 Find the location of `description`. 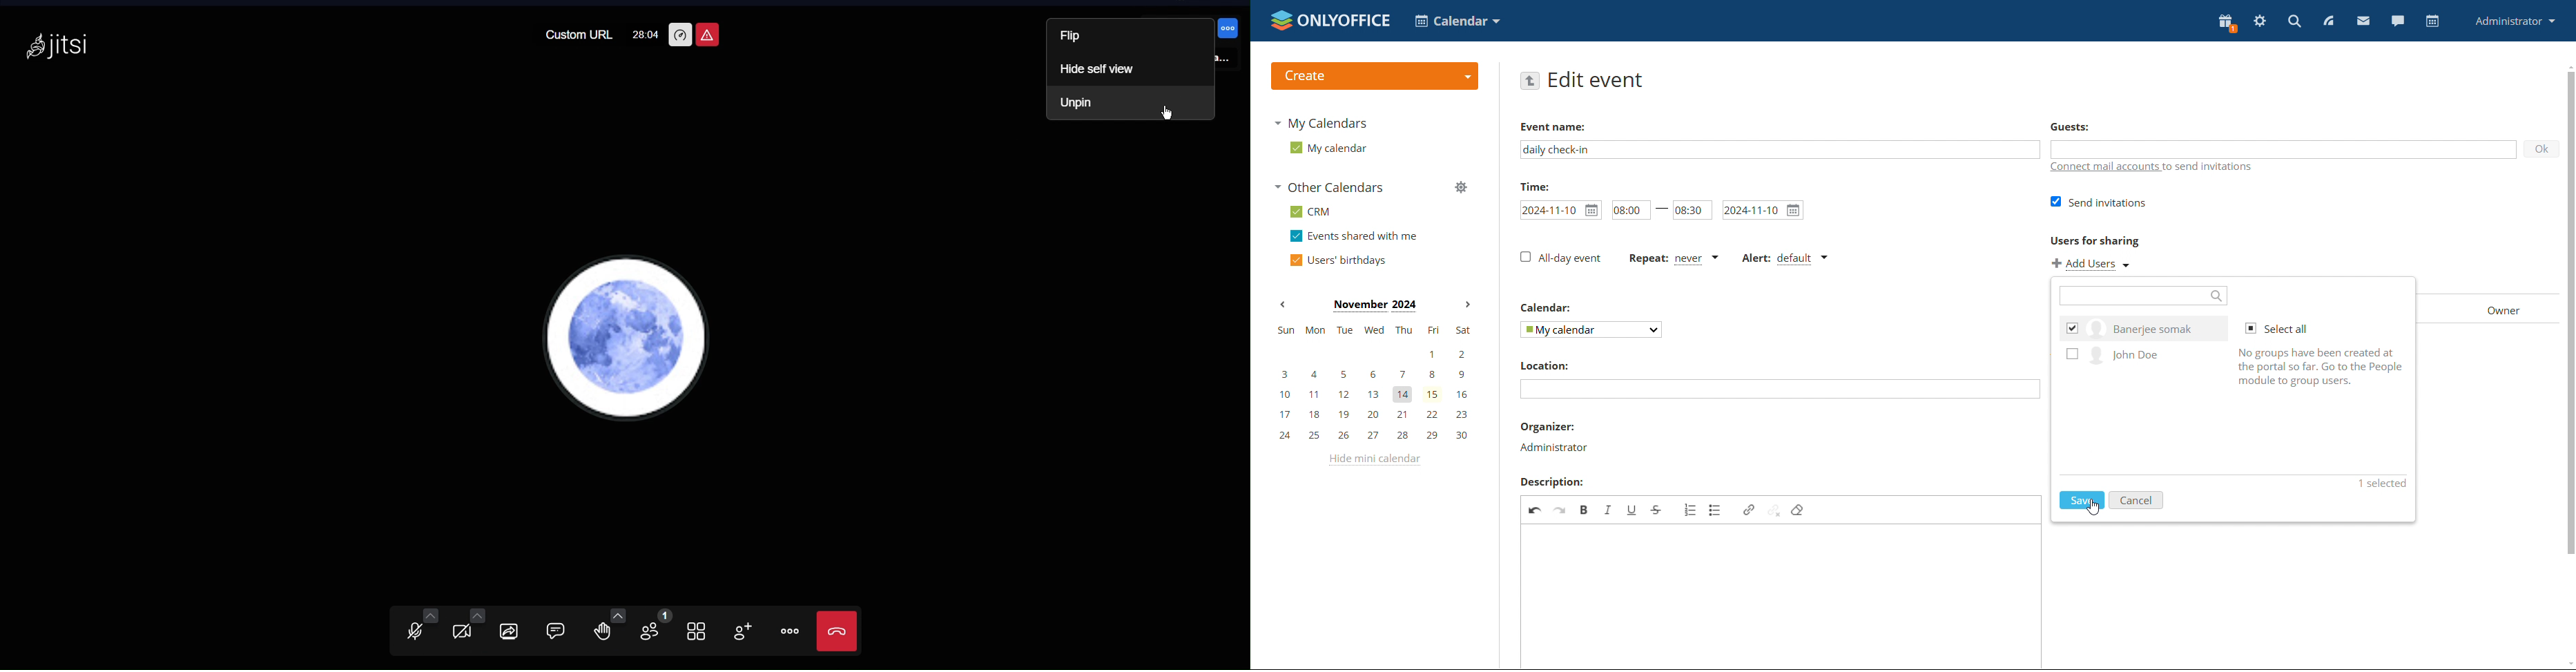

description is located at coordinates (1551, 482).